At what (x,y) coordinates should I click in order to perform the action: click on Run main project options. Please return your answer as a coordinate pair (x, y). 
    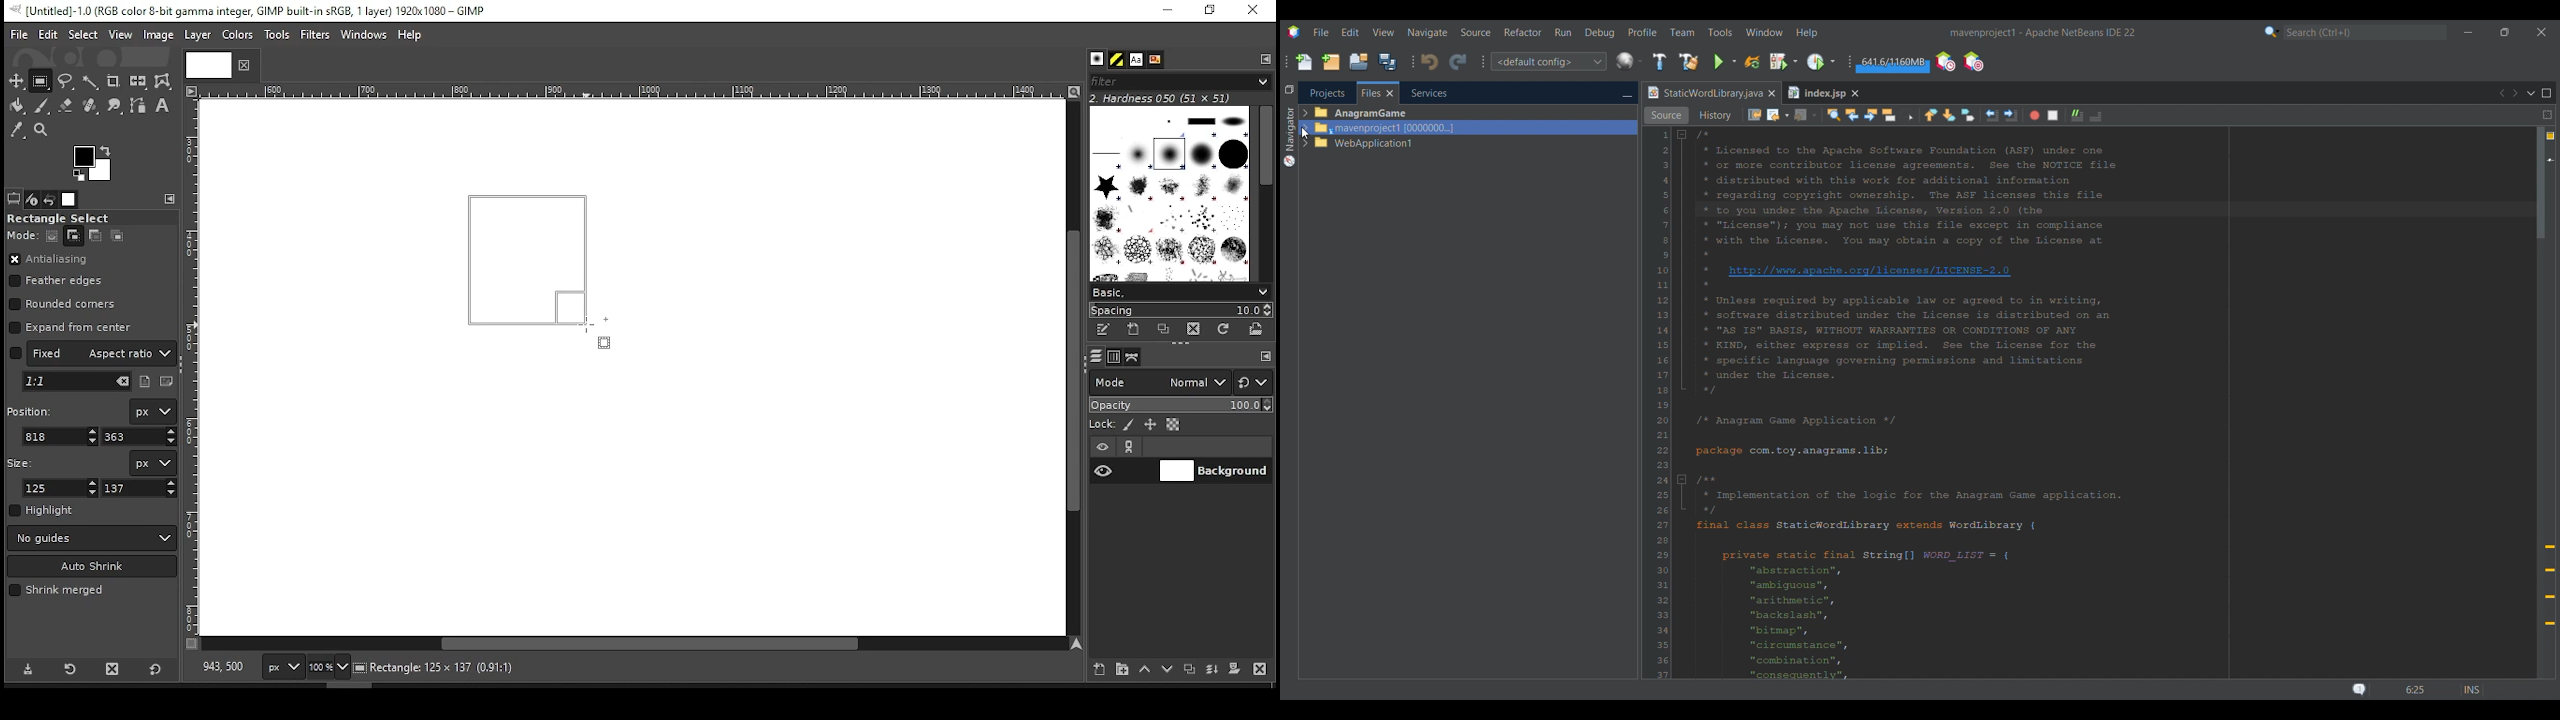
    Looking at the image, I should click on (1725, 62).